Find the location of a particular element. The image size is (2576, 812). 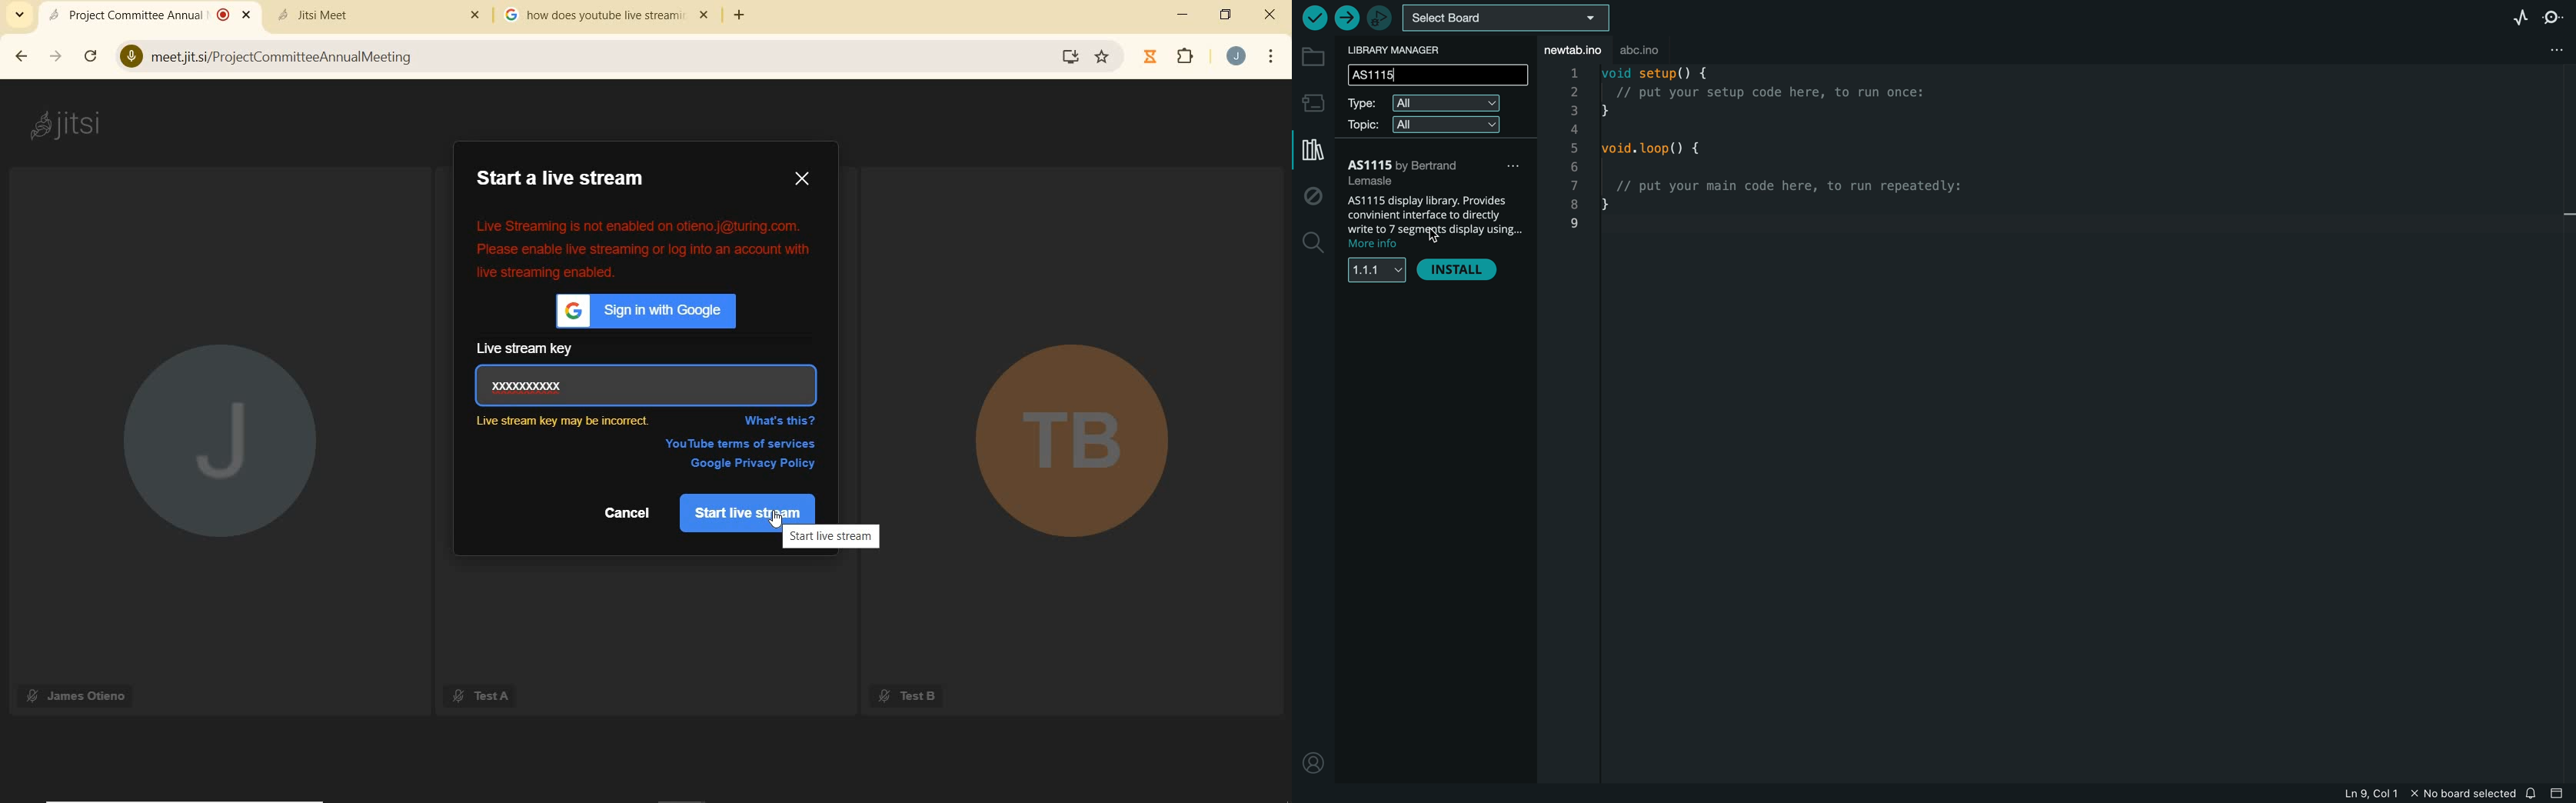

cursor is located at coordinates (774, 518).